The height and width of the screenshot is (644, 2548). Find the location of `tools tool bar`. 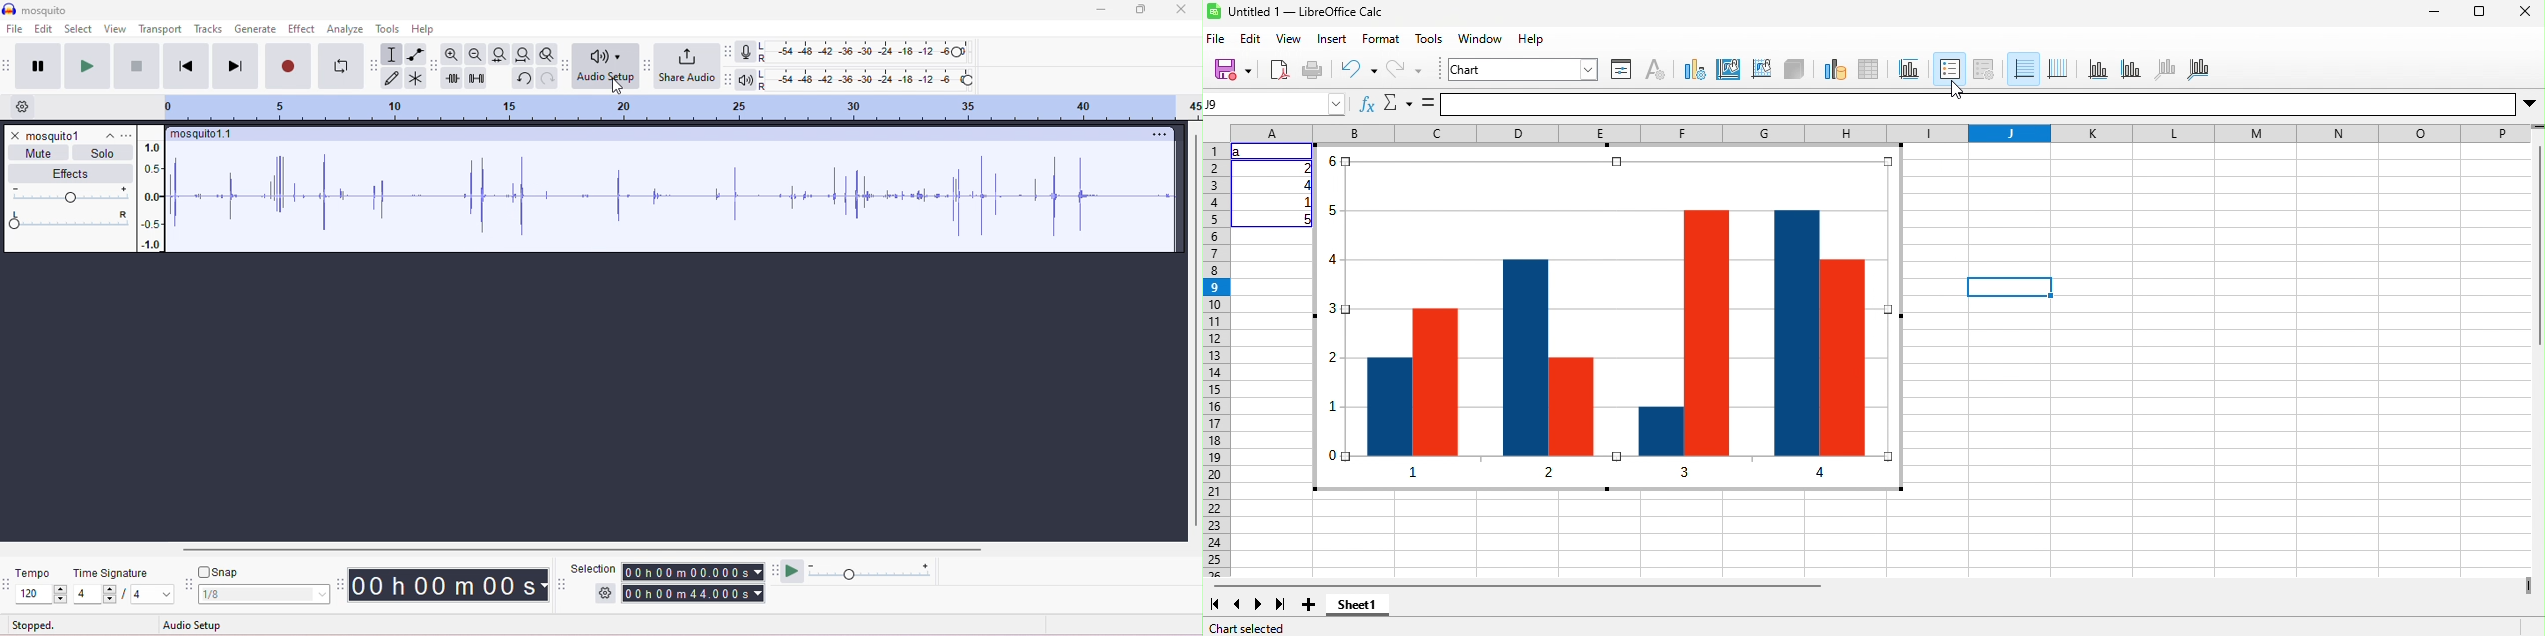

tools tool bar is located at coordinates (376, 65).